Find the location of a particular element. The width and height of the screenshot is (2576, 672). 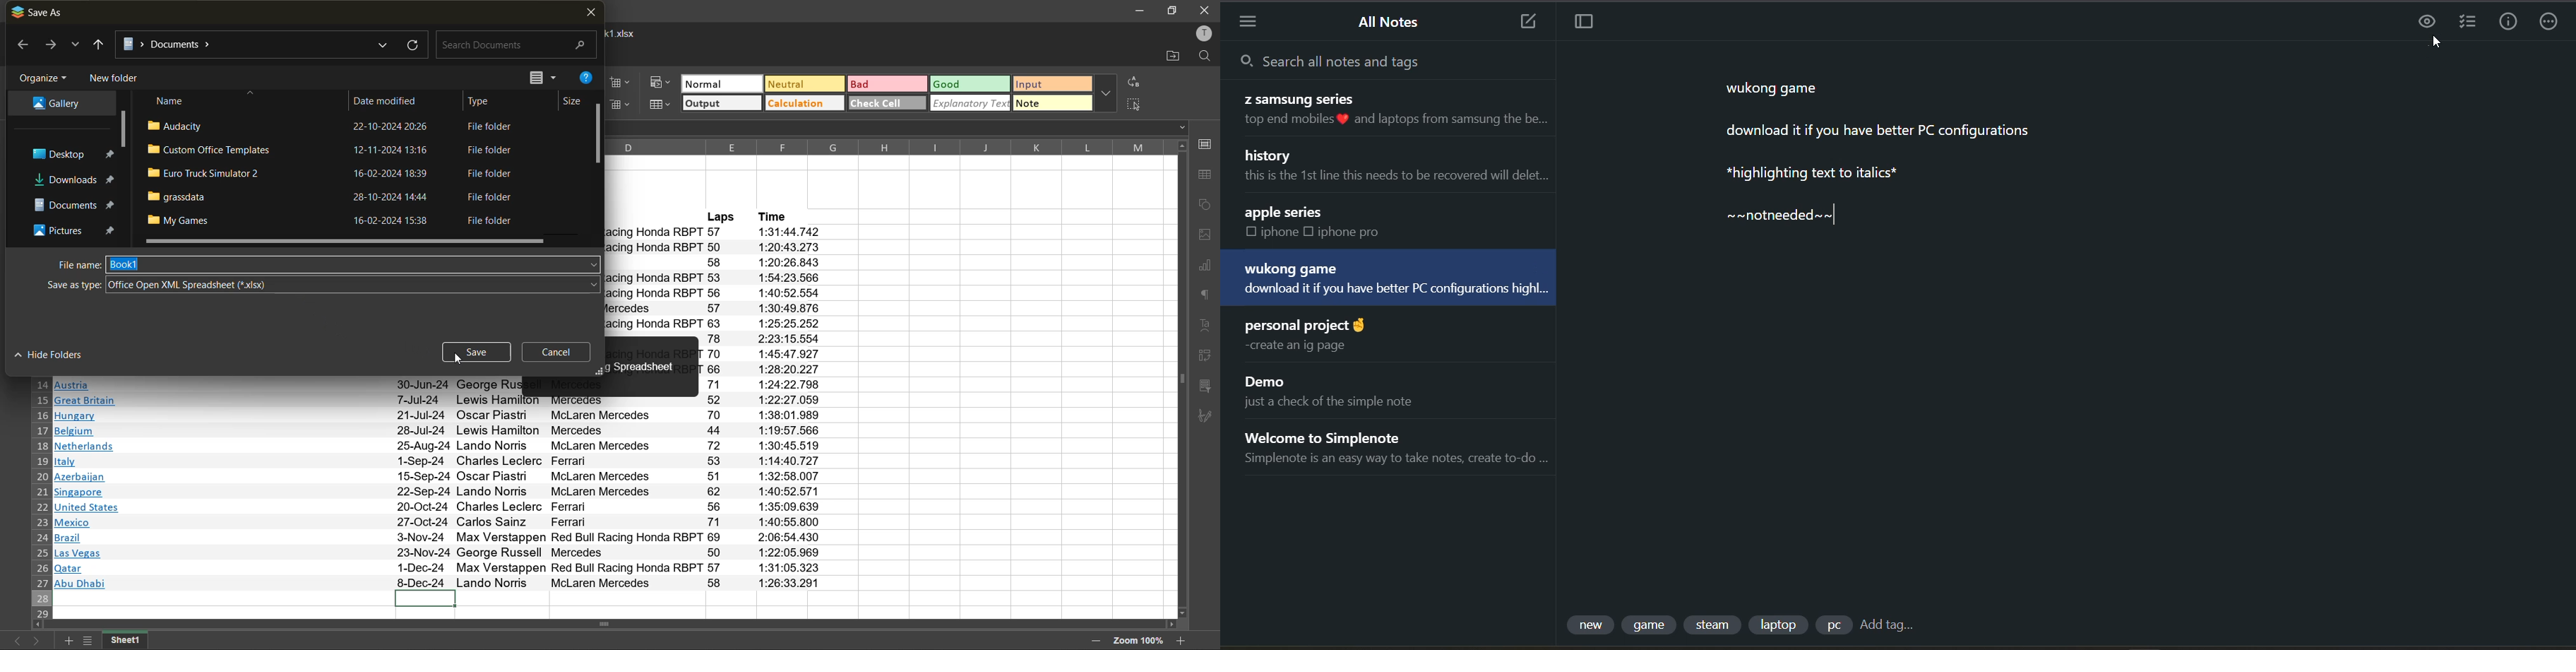

INetherlands 25-Aug-24 Lando Norris McLaren Mercedes 72 1:30:45.519 is located at coordinates (439, 446).